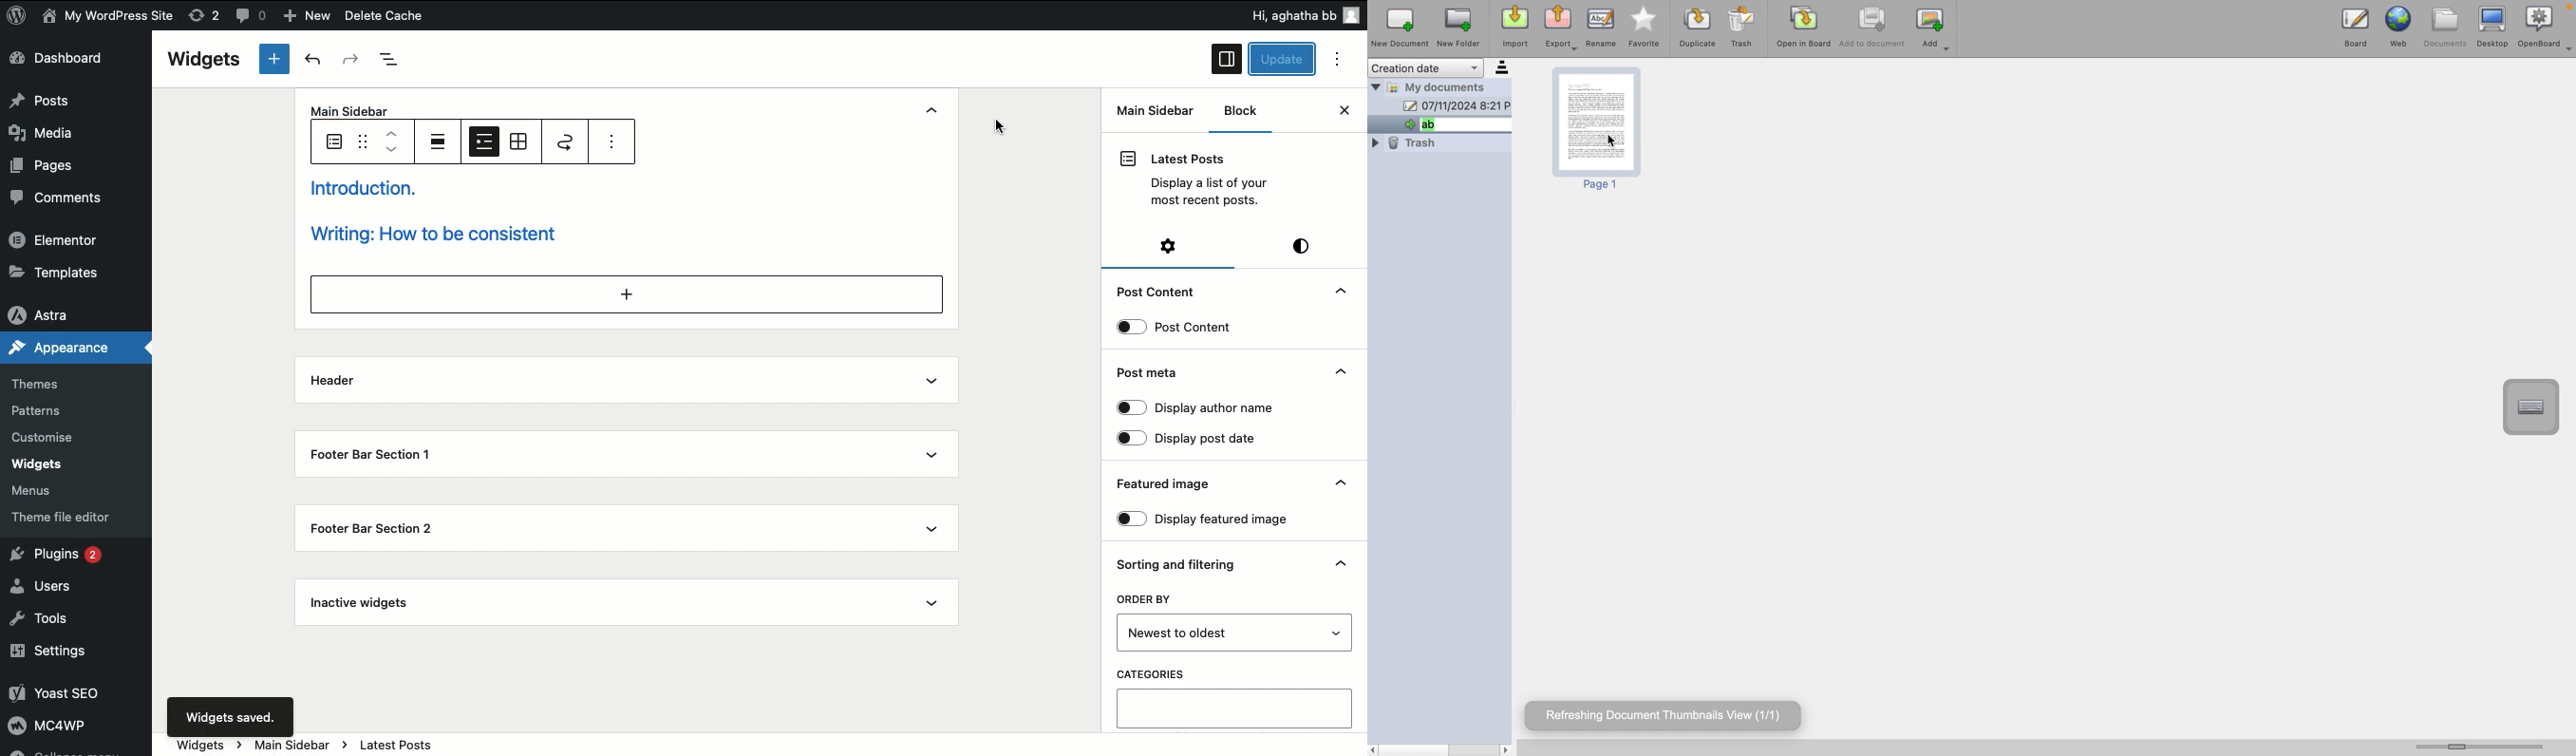 Image resolution: width=2576 pixels, height=756 pixels. I want to click on rework, so click(201, 14).